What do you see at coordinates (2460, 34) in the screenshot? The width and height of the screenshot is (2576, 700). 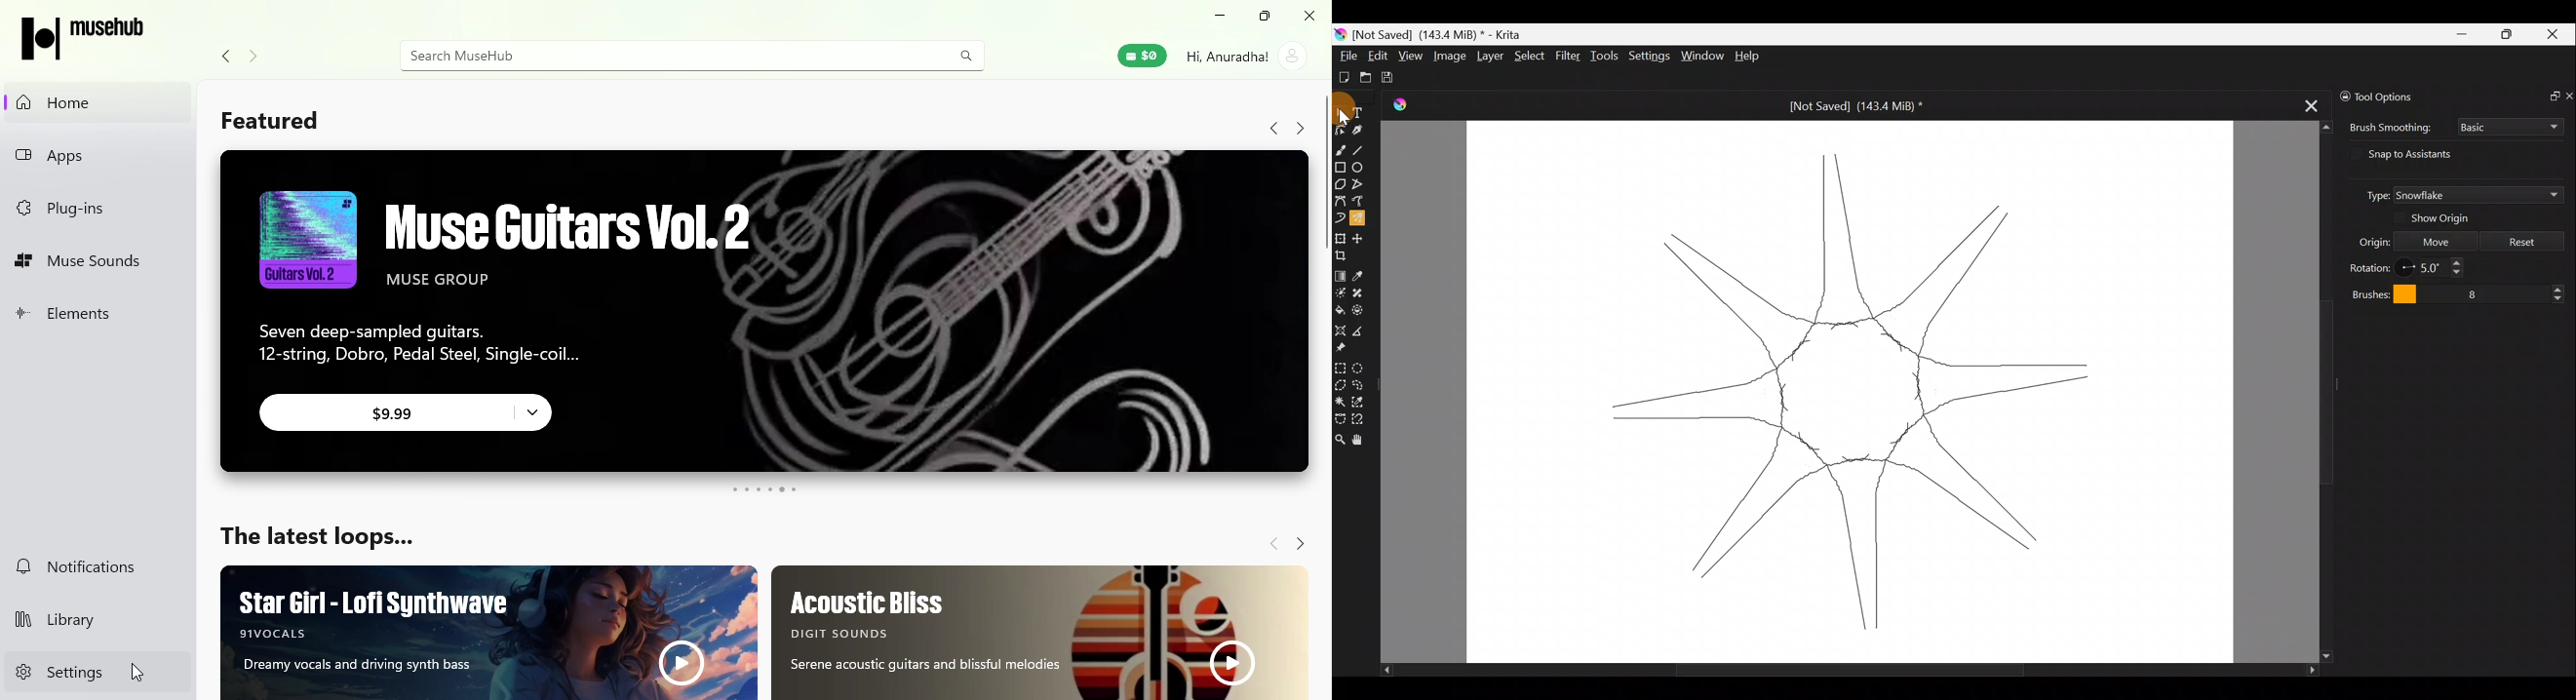 I see `Minimize` at bounding box center [2460, 34].